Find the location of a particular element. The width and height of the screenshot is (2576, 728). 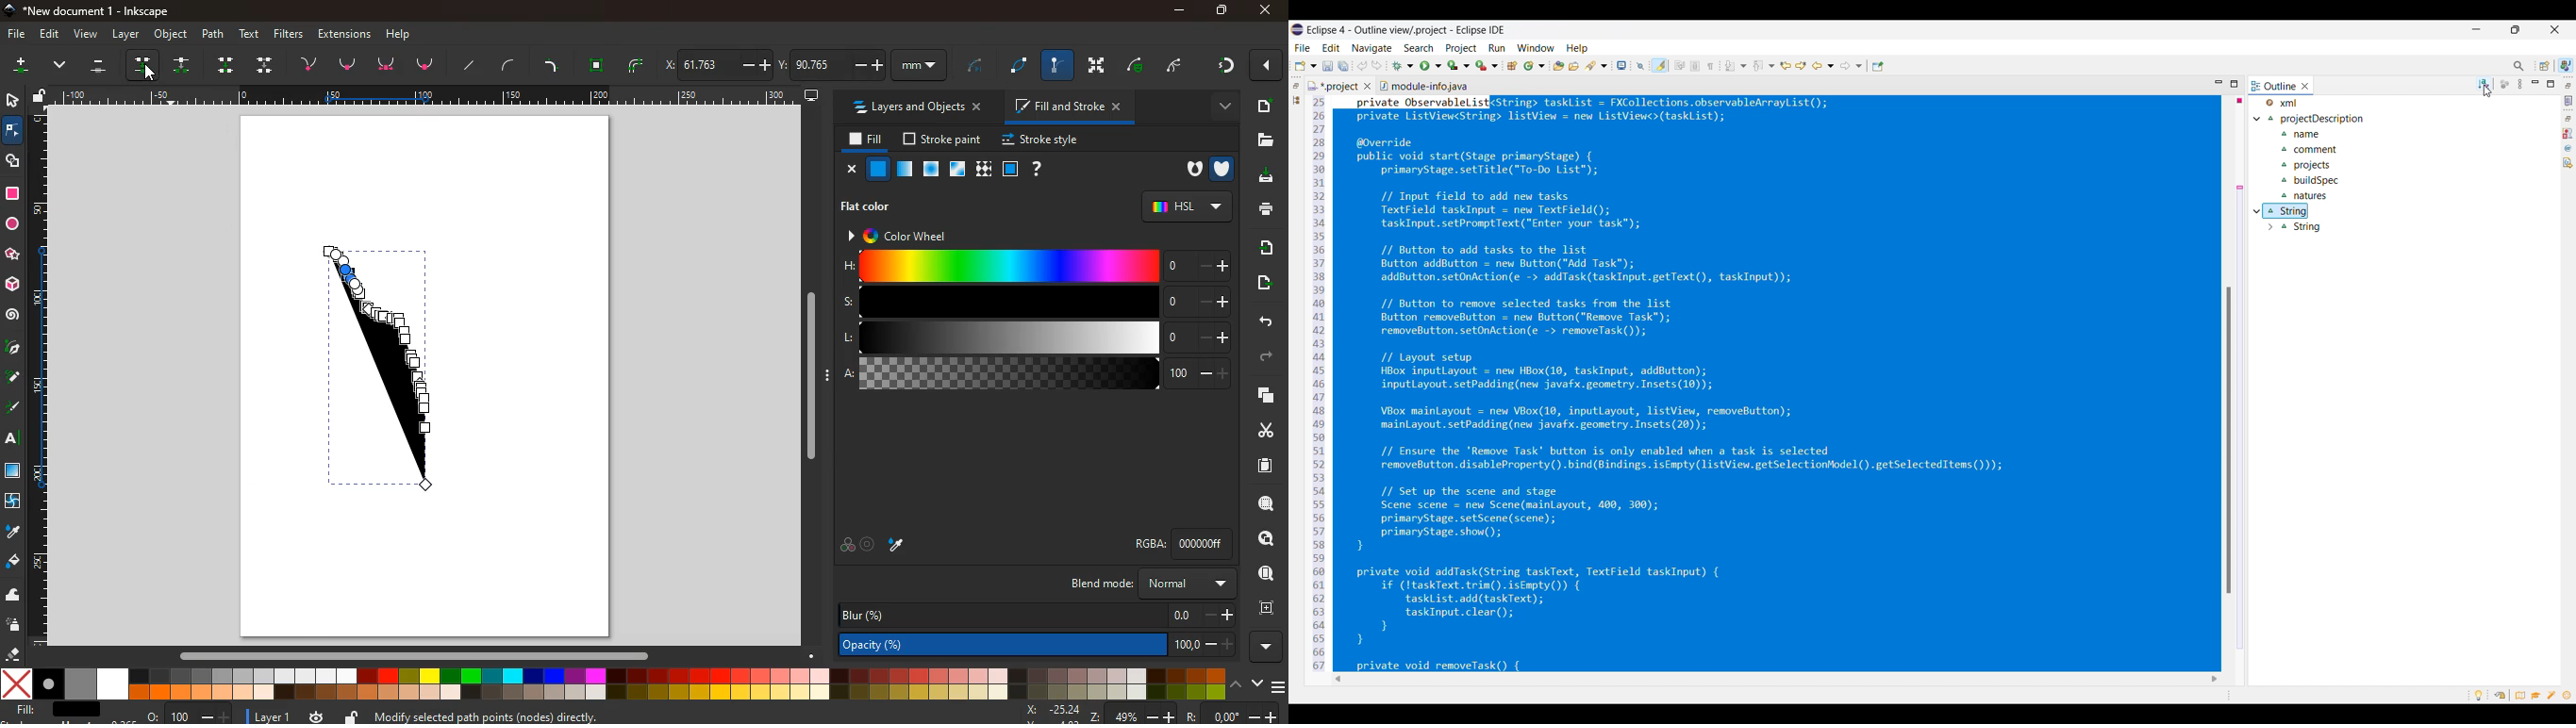

find is located at coordinates (1259, 539).